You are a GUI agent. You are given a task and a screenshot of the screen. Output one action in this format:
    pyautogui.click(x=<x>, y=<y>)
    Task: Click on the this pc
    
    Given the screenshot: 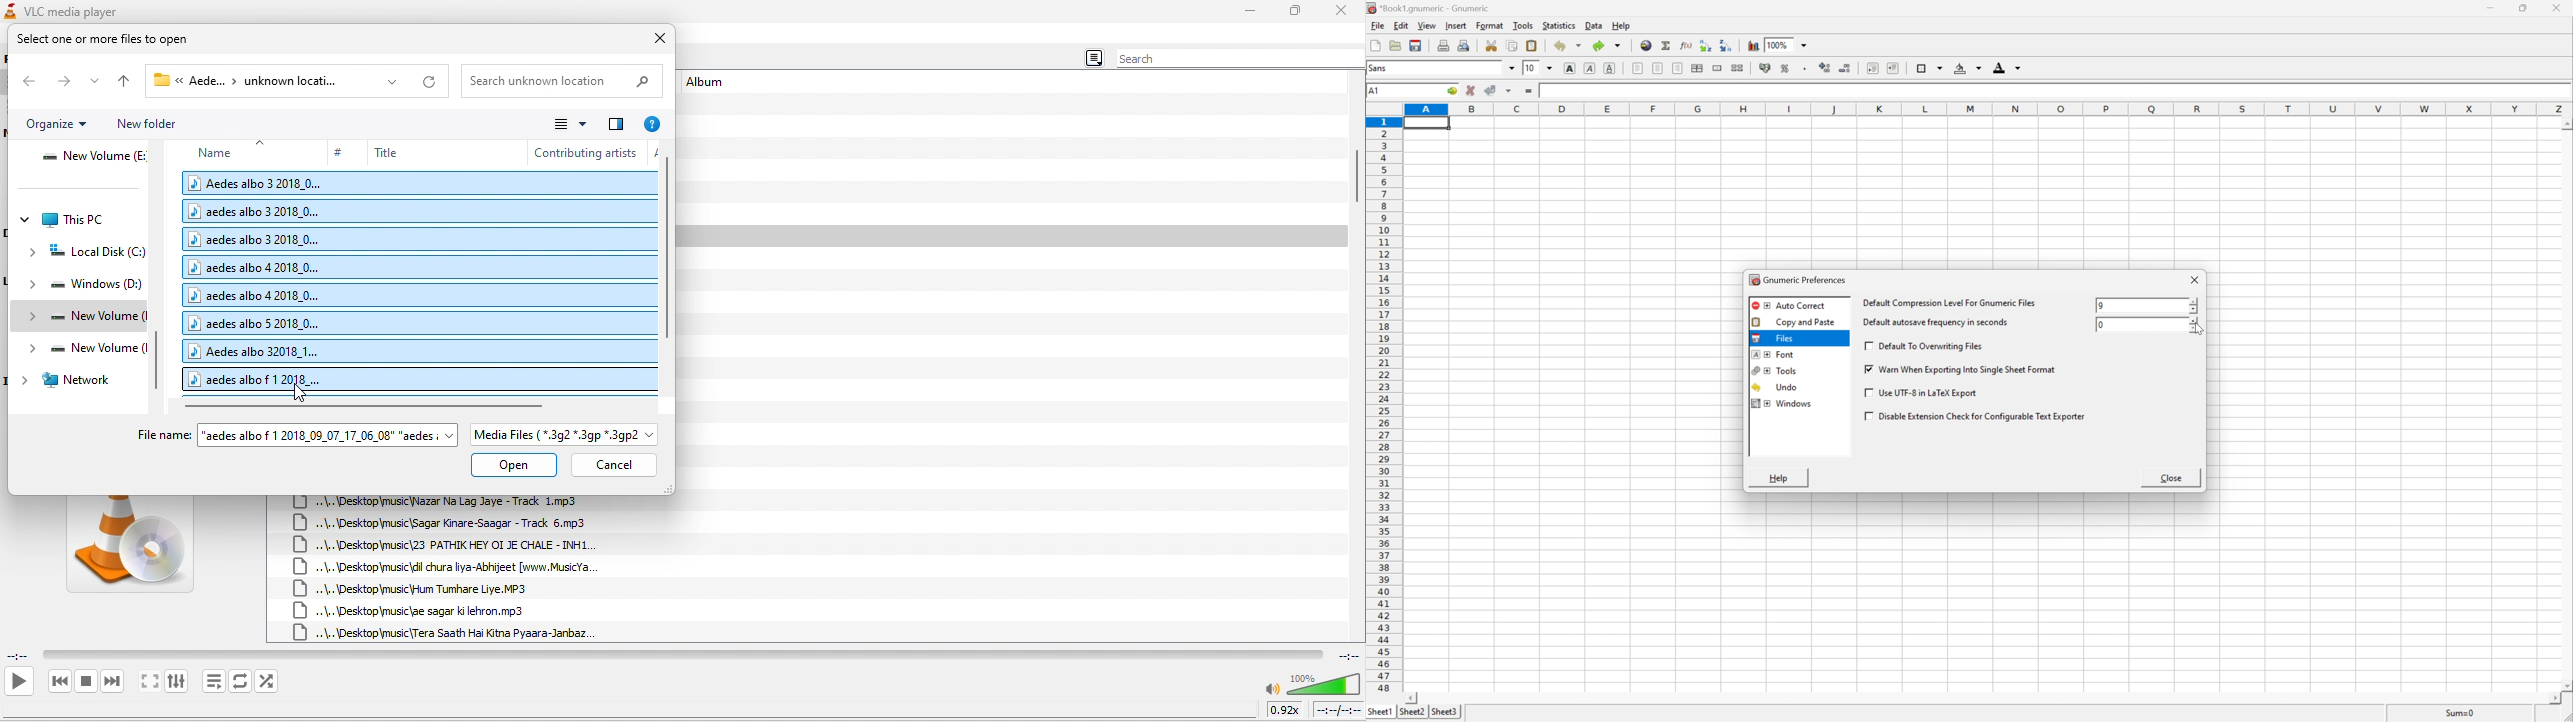 What is the action you would take?
    pyautogui.click(x=65, y=220)
    